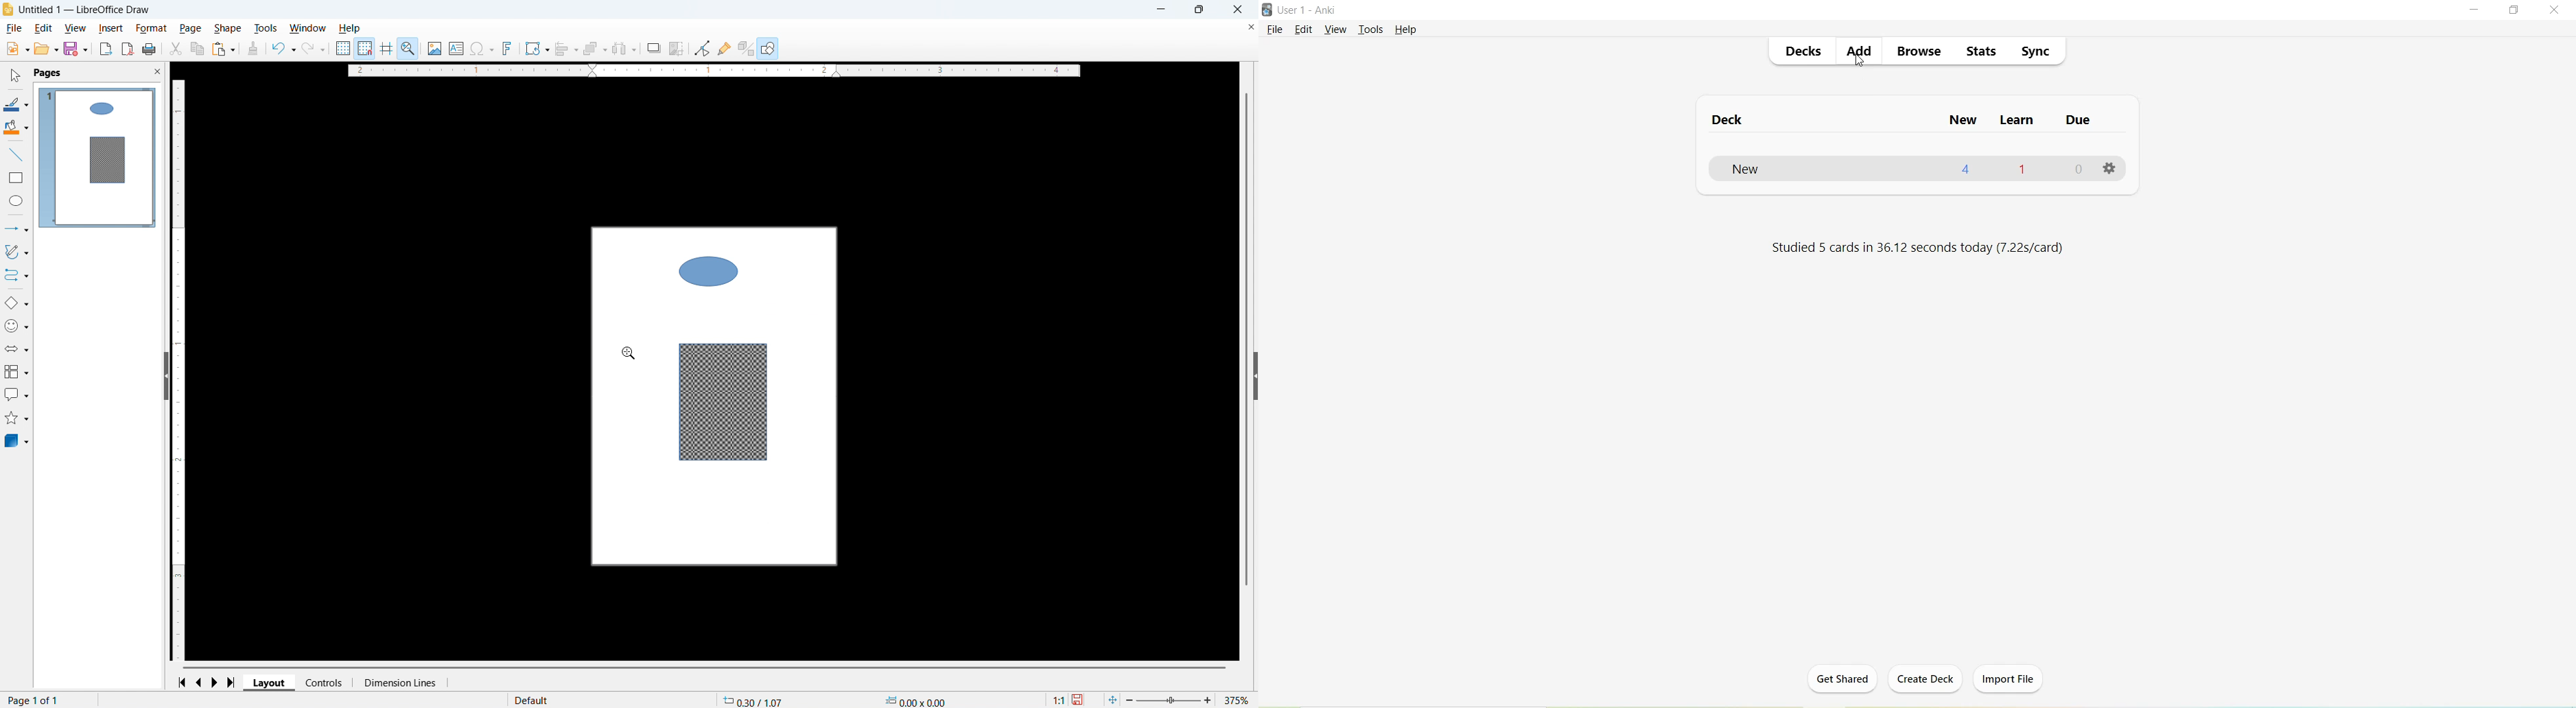 Image resolution: width=2576 pixels, height=728 pixels. I want to click on Controls , so click(325, 683).